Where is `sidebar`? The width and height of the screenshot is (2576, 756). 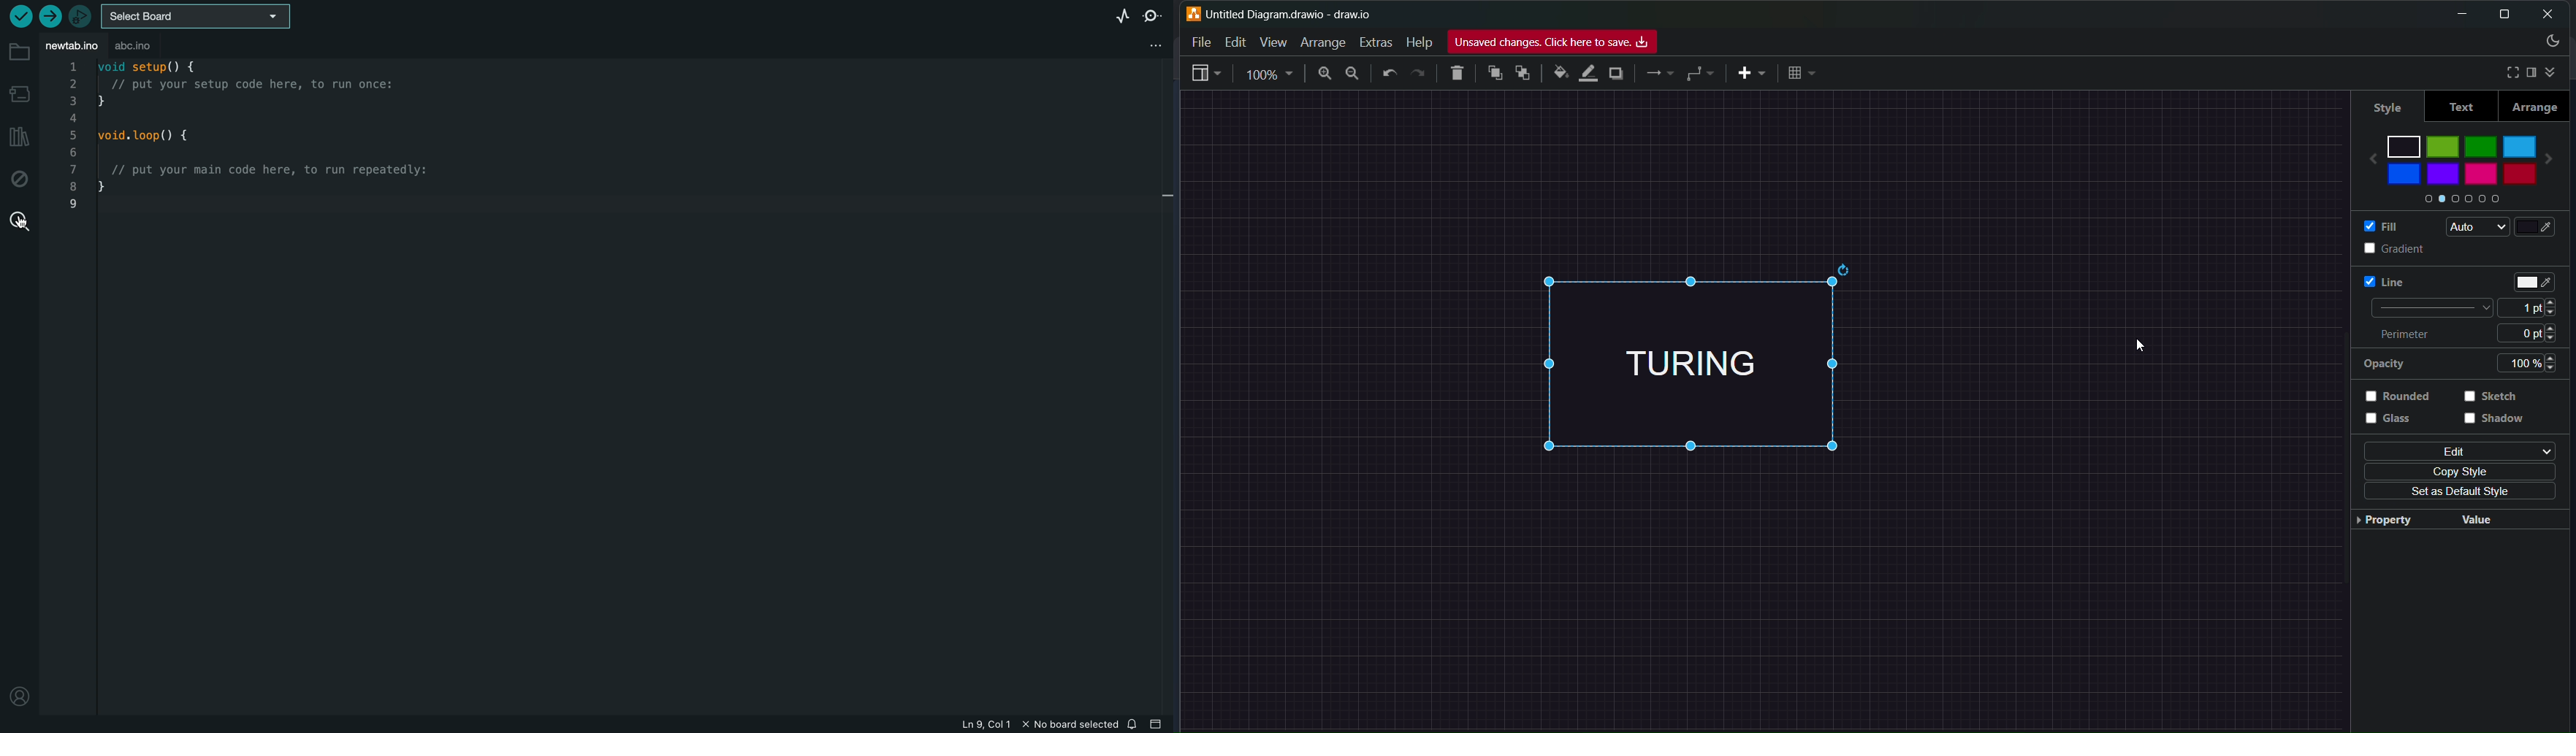
sidebar is located at coordinates (1206, 75).